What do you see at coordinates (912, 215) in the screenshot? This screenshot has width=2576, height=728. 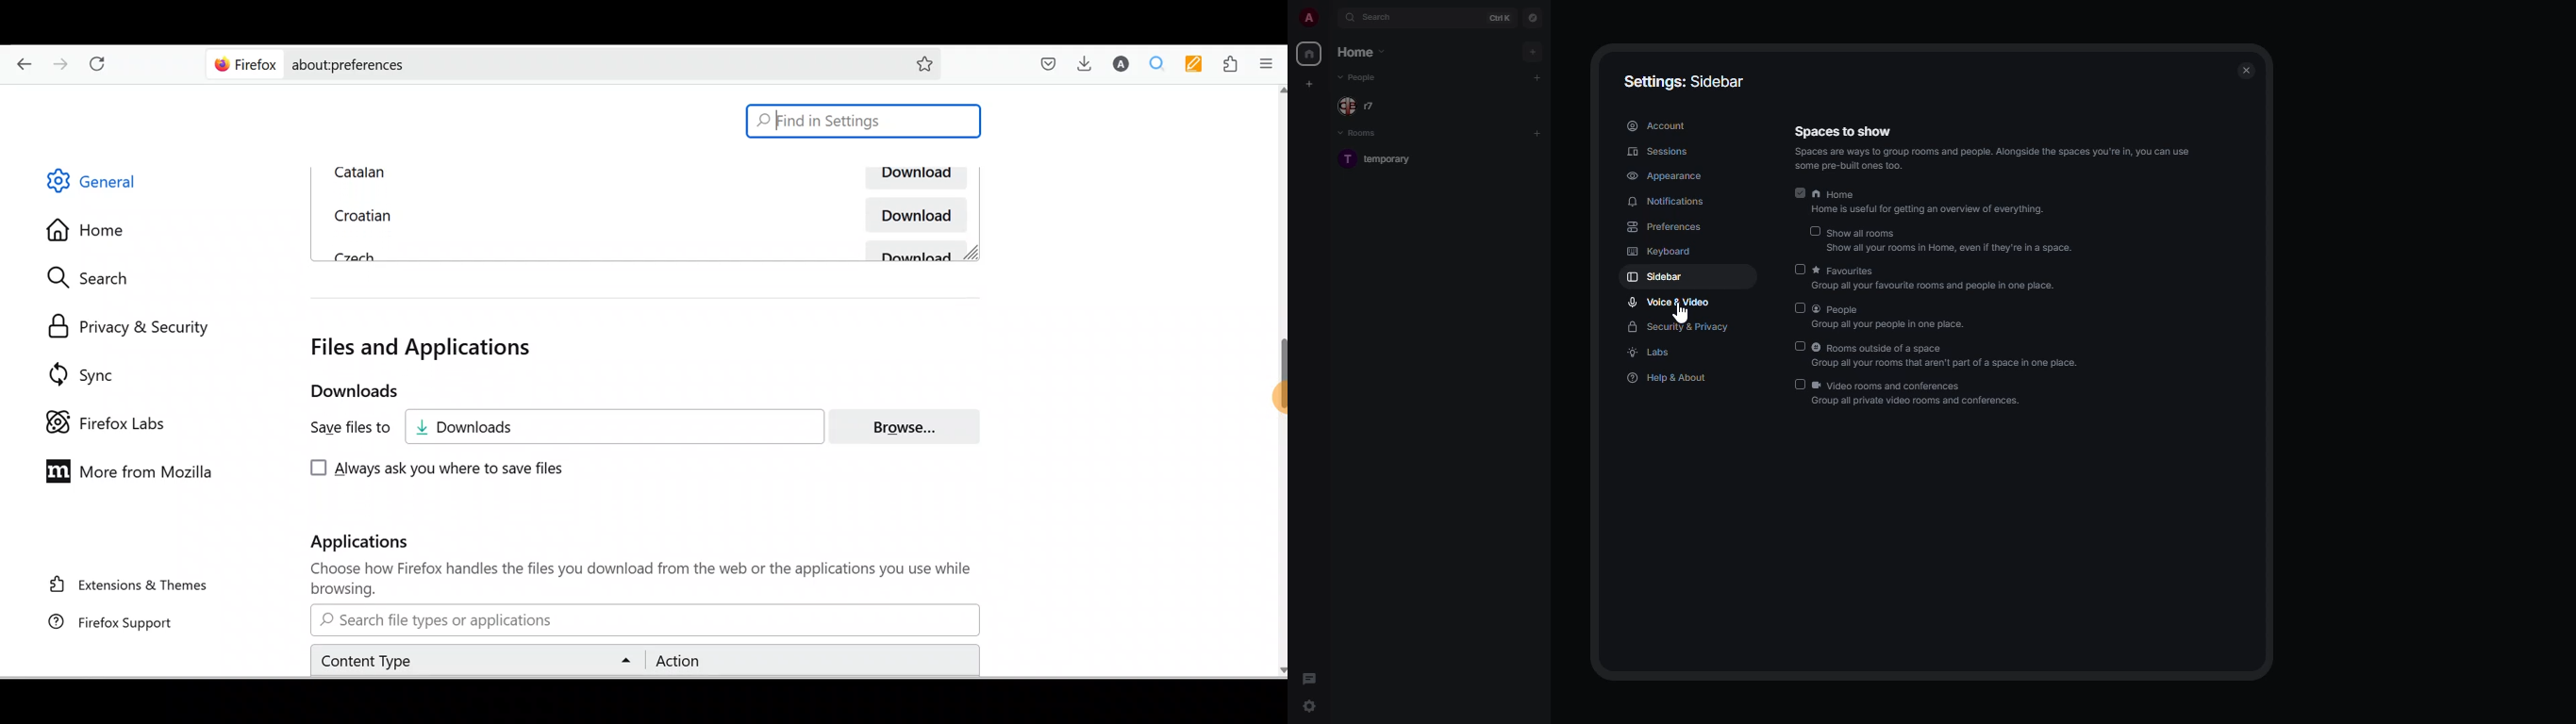 I see `Download` at bounding box center [912, 215].